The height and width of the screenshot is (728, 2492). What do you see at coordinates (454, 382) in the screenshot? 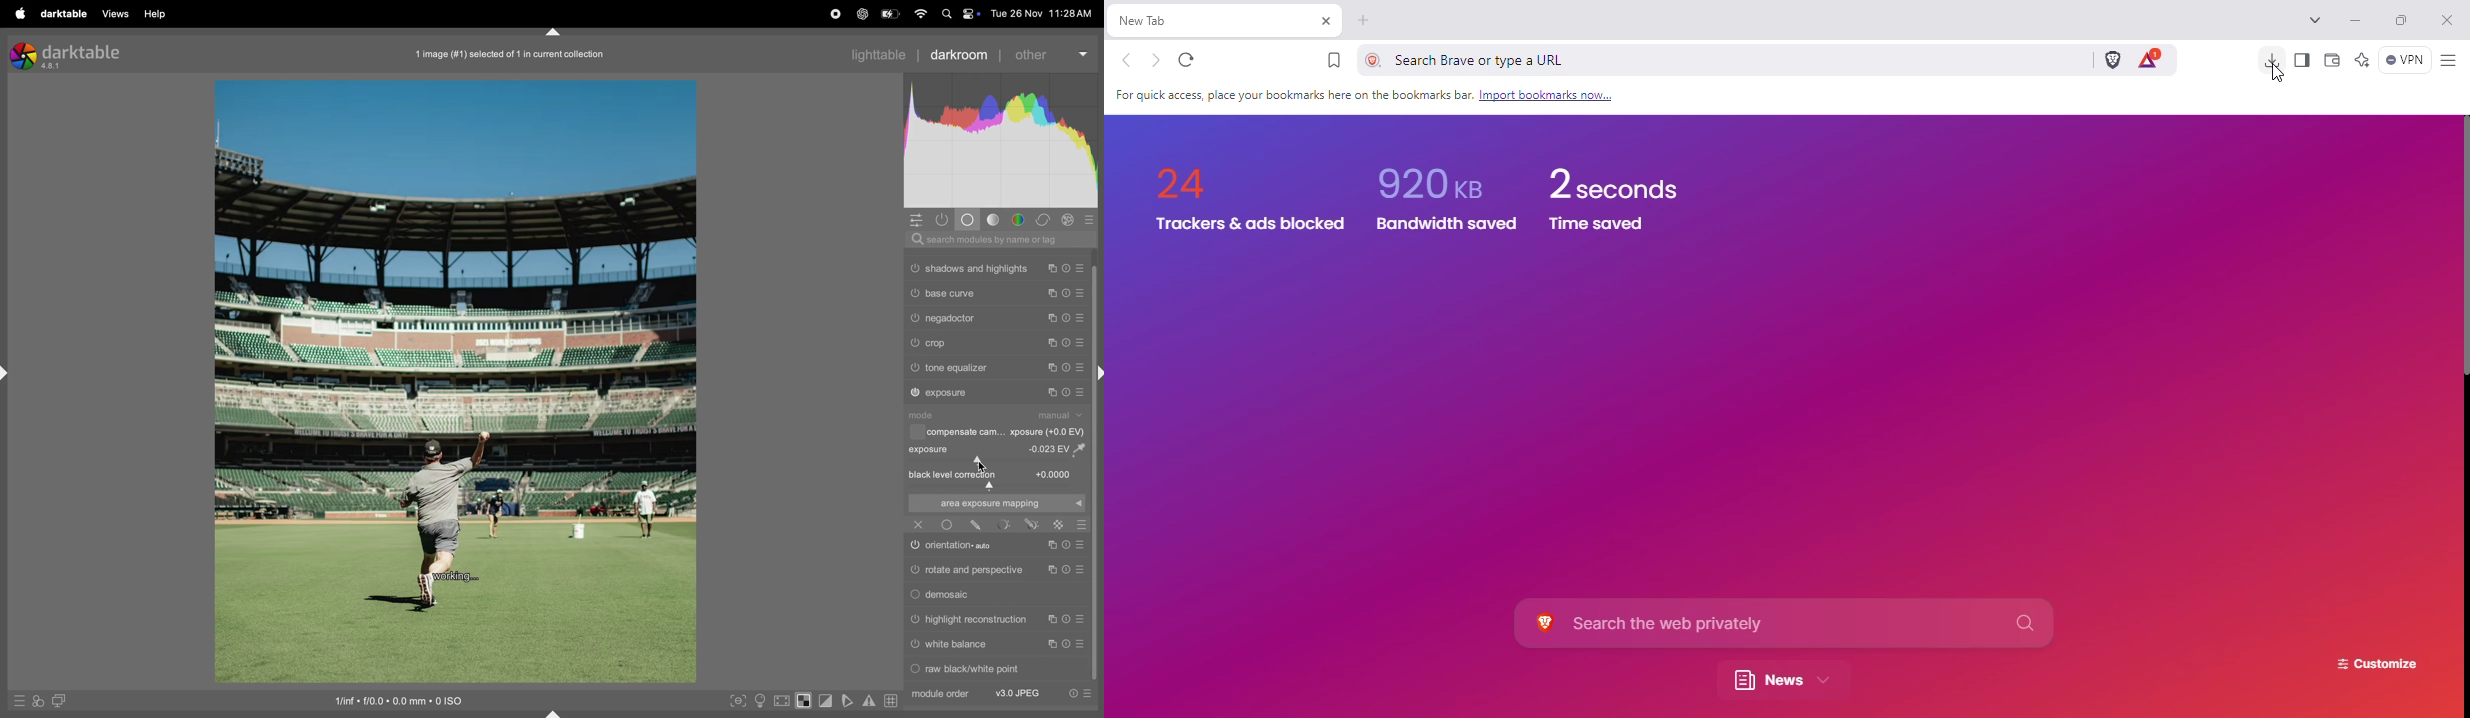
I see `image` at bounding box center [454, 382].